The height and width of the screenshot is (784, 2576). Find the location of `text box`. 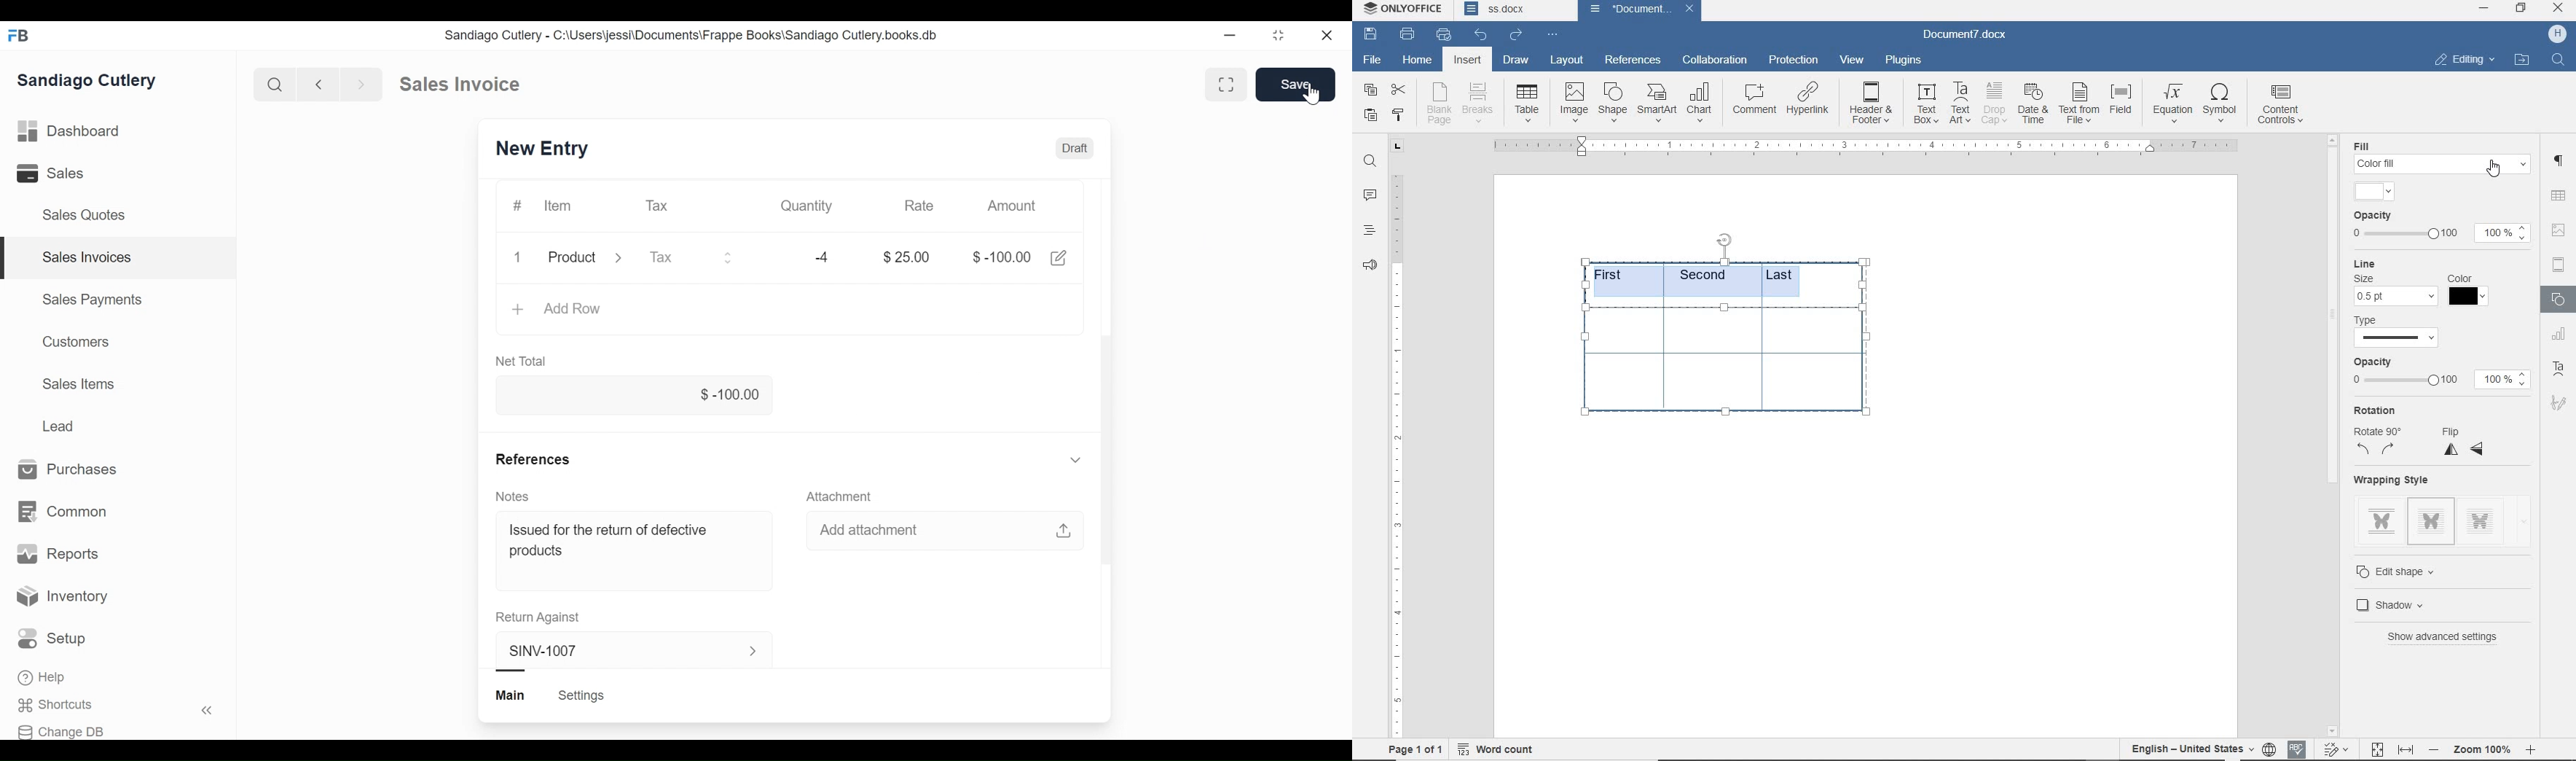

text box is located at coordinates (1925, 104).